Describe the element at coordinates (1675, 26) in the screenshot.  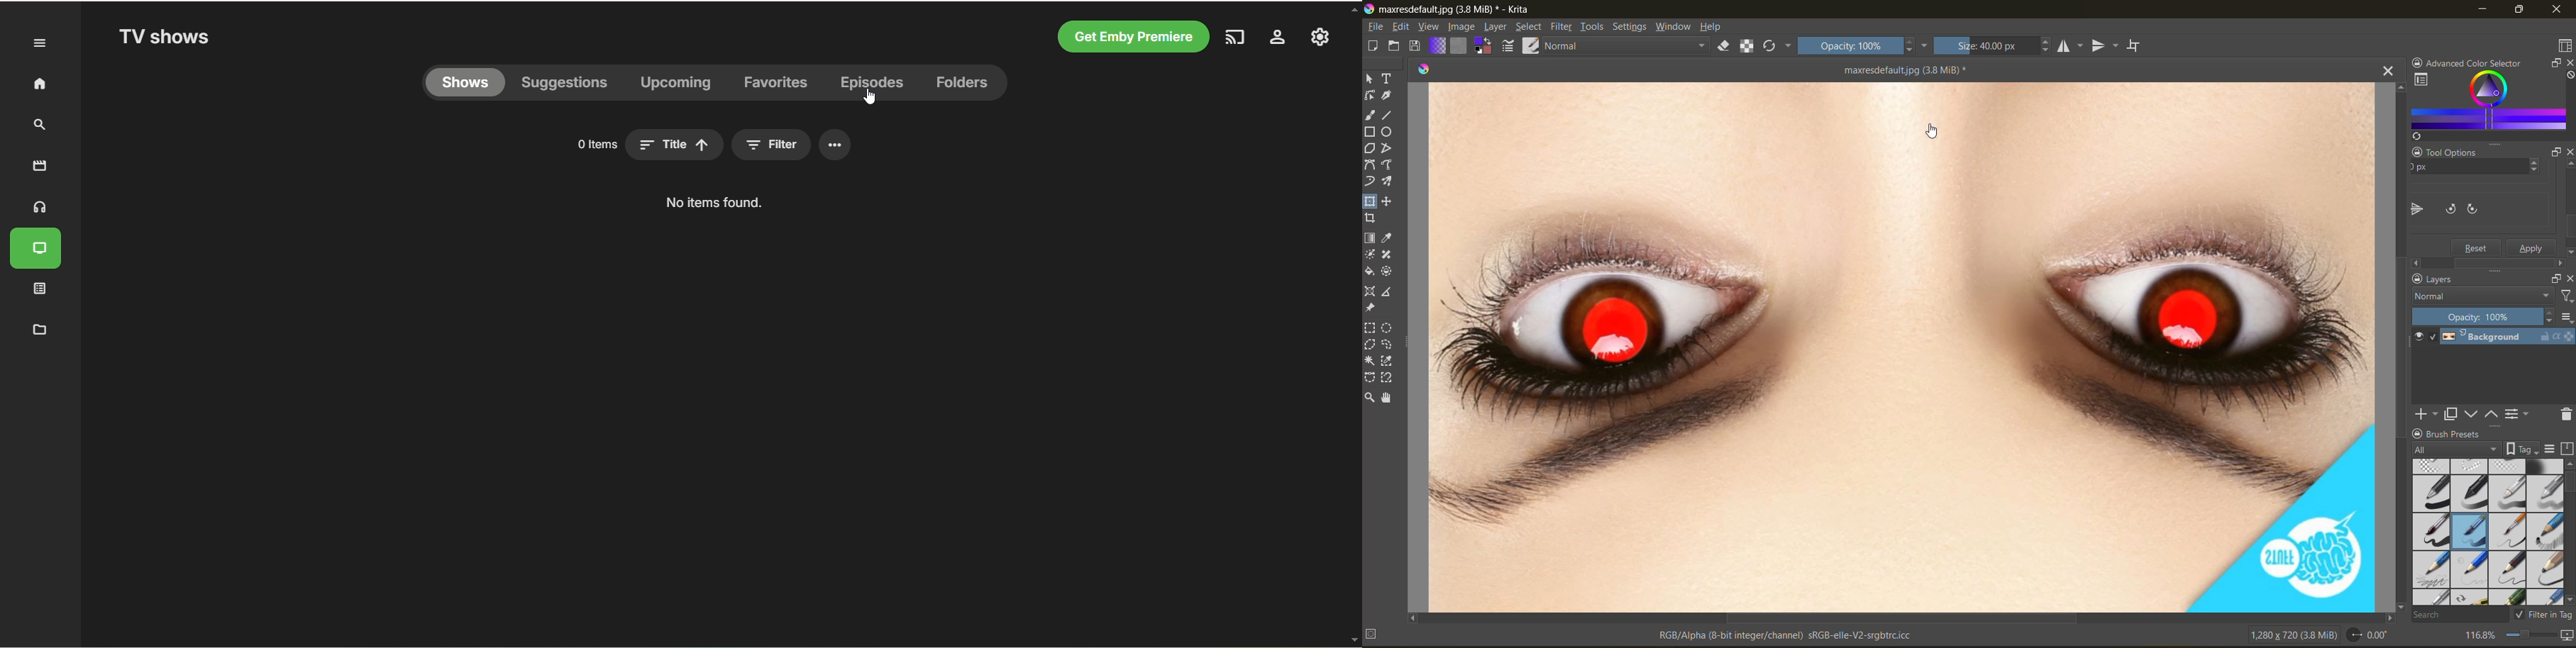
I see `window` at that location.